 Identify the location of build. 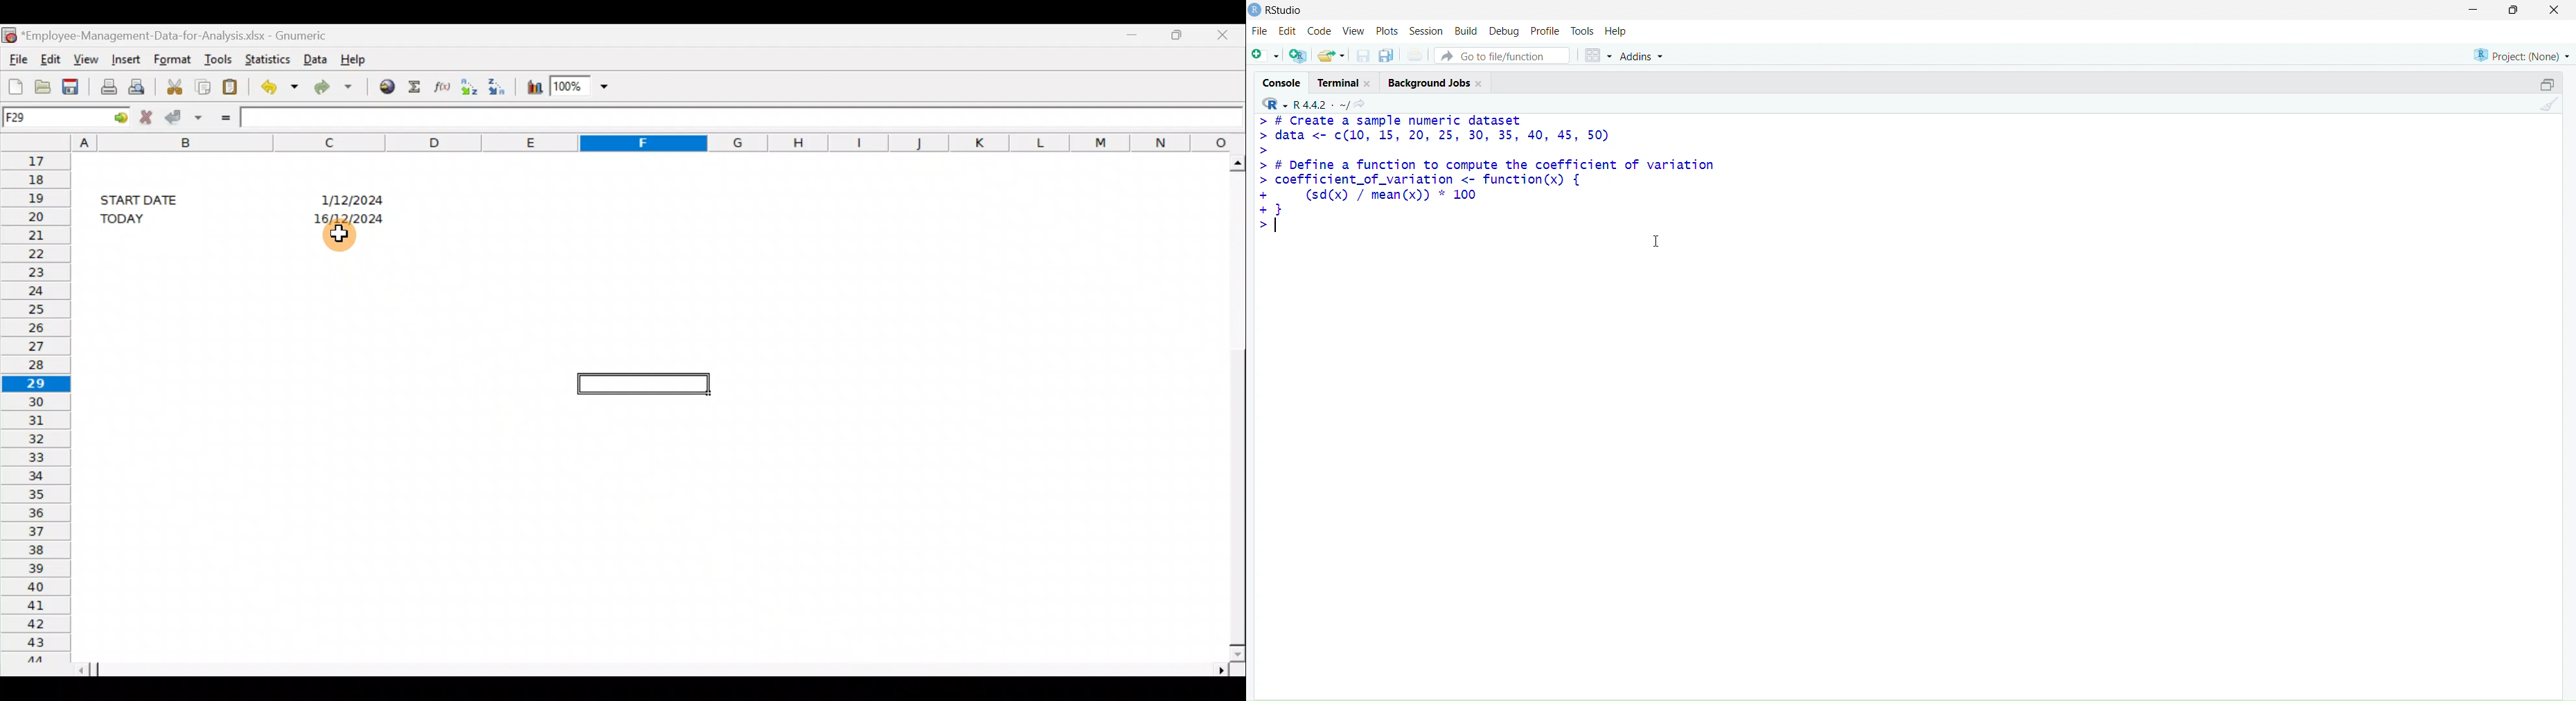
(1466, 31).